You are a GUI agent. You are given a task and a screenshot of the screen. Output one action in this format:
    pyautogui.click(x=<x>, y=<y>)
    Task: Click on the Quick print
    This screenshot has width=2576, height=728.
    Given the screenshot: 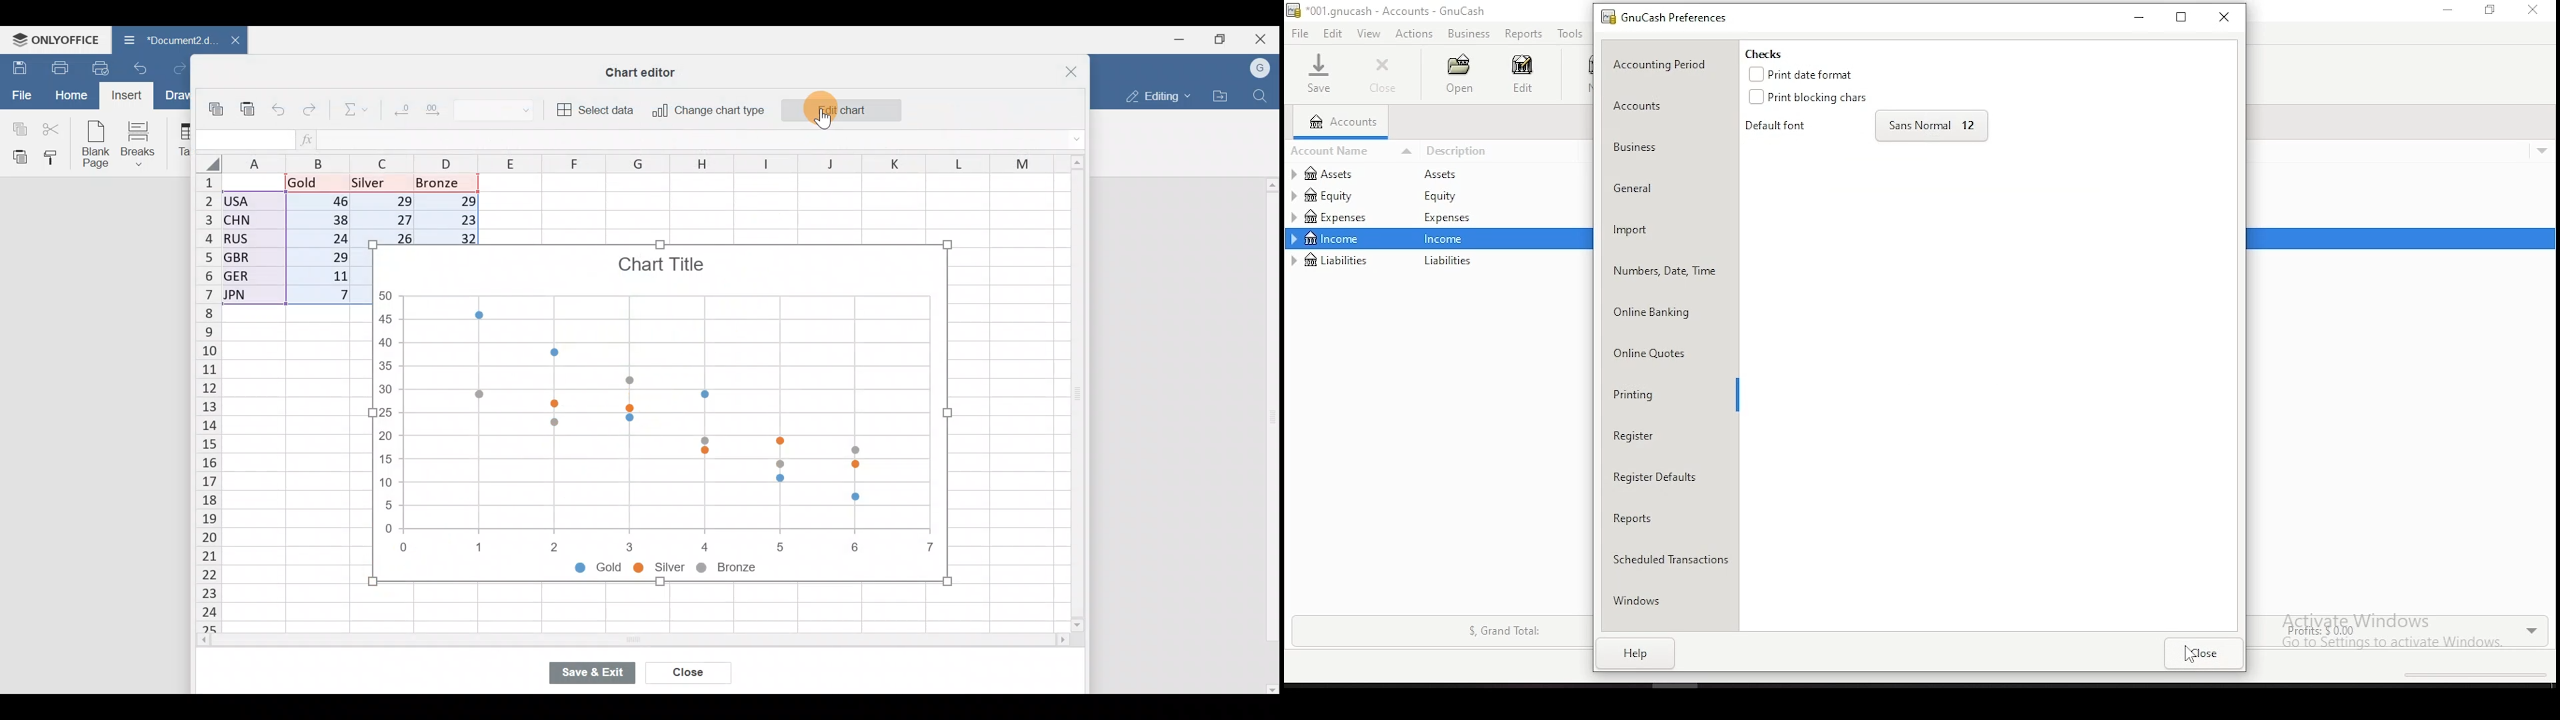 What is the action you would take?
    pyautogui.click(x=101, y=68)
    